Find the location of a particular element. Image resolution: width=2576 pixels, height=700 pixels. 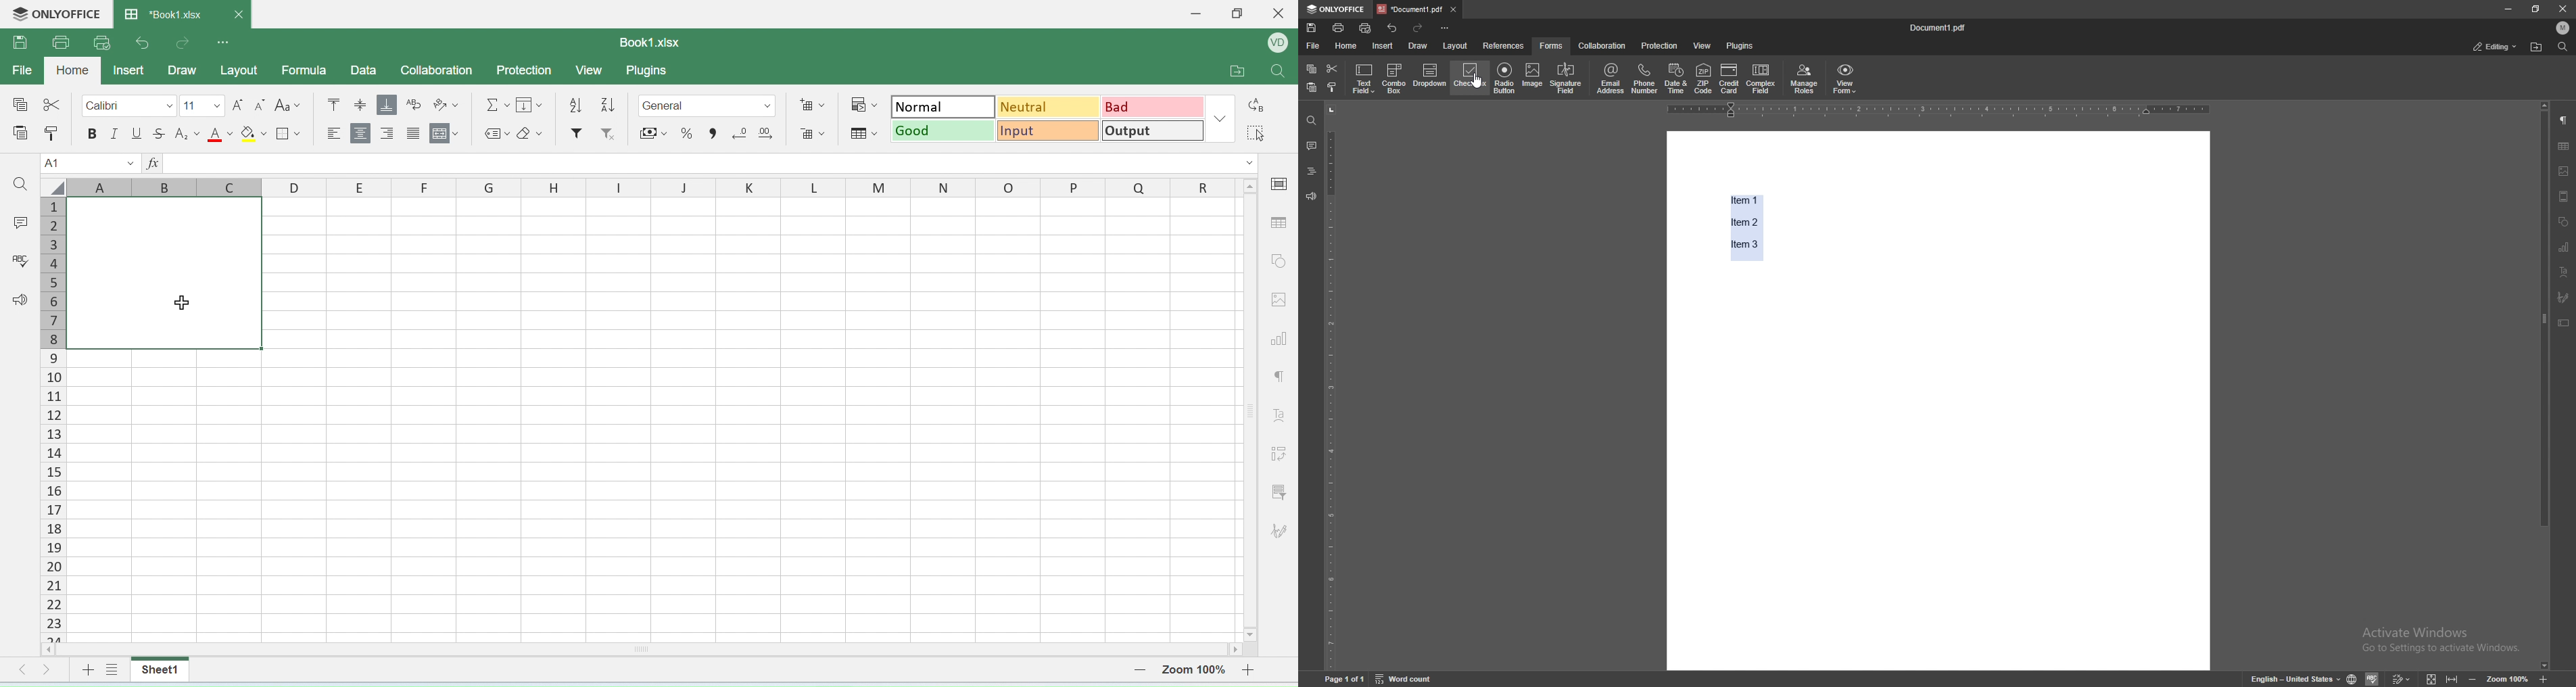

fill paint is located at coordinates (255, 132).